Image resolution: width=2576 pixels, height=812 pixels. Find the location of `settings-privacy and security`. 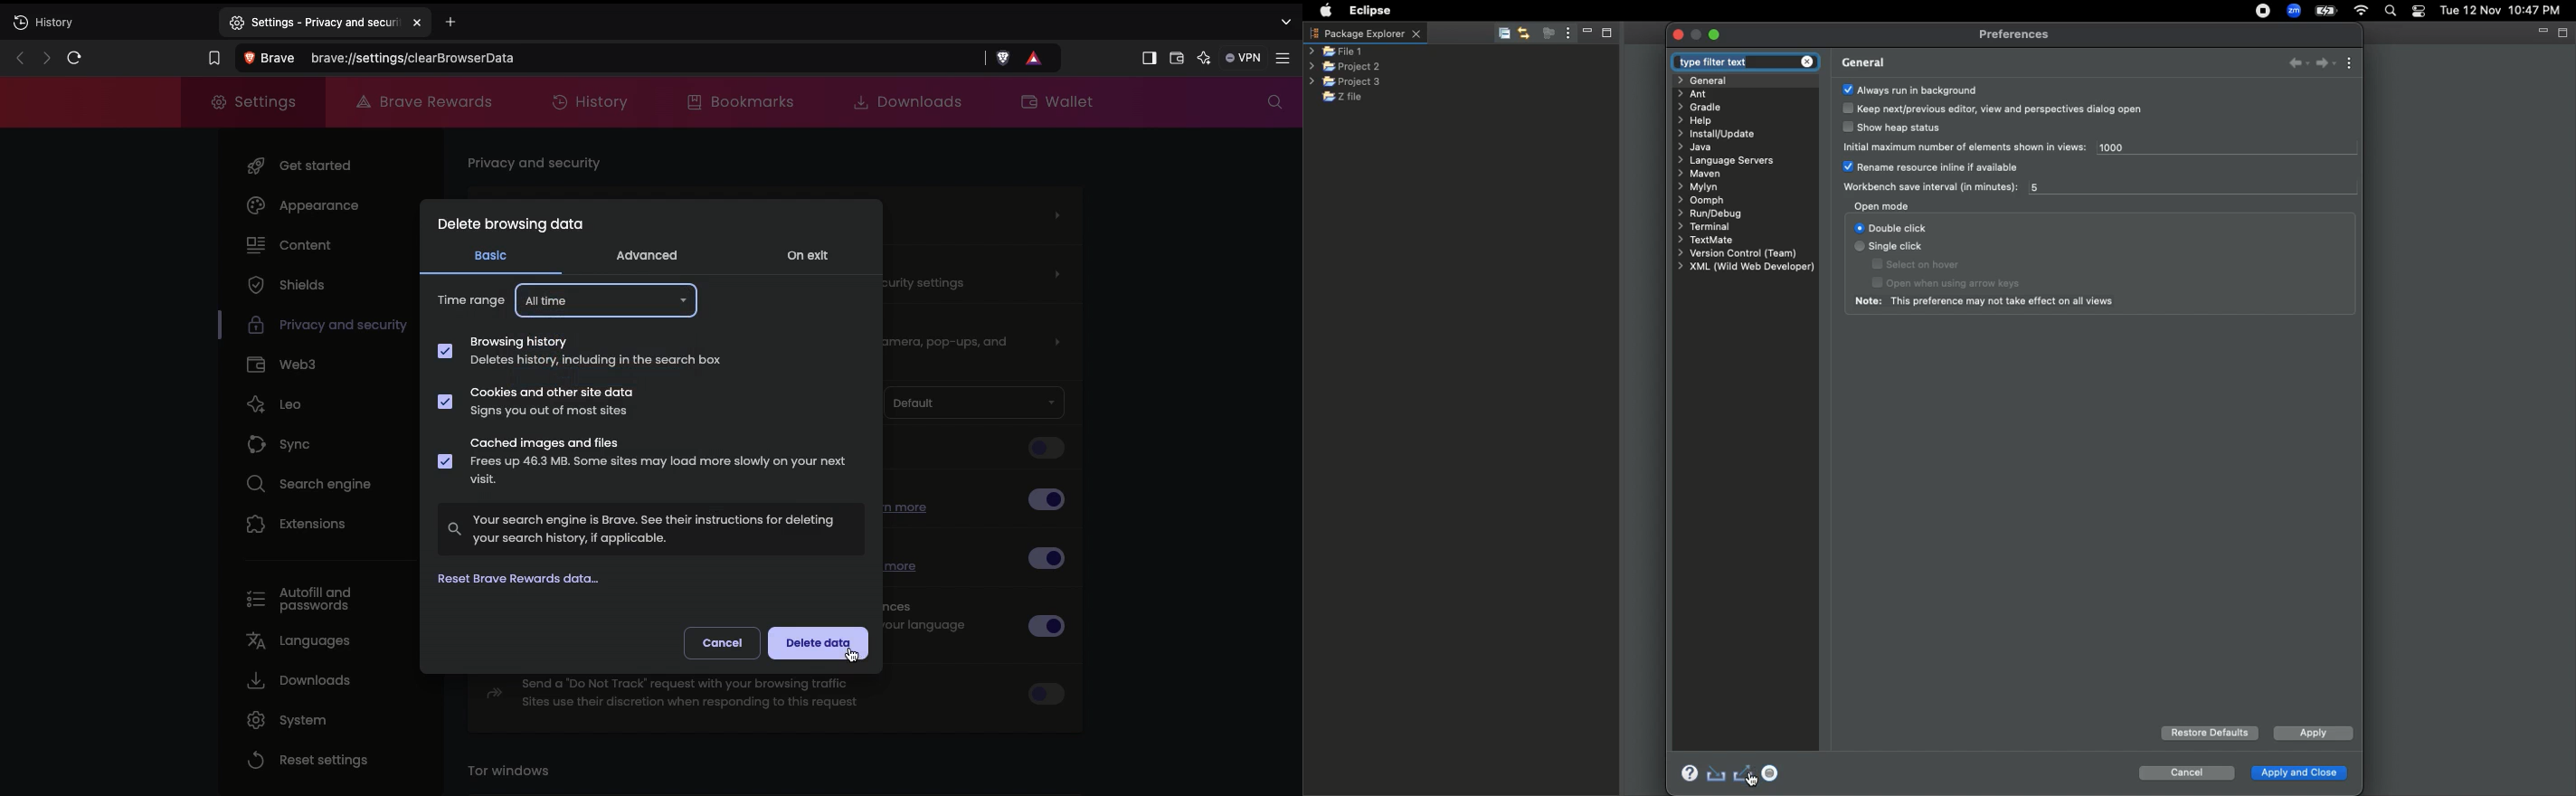

settings-privacy and security is located at coordinates (325, 19).